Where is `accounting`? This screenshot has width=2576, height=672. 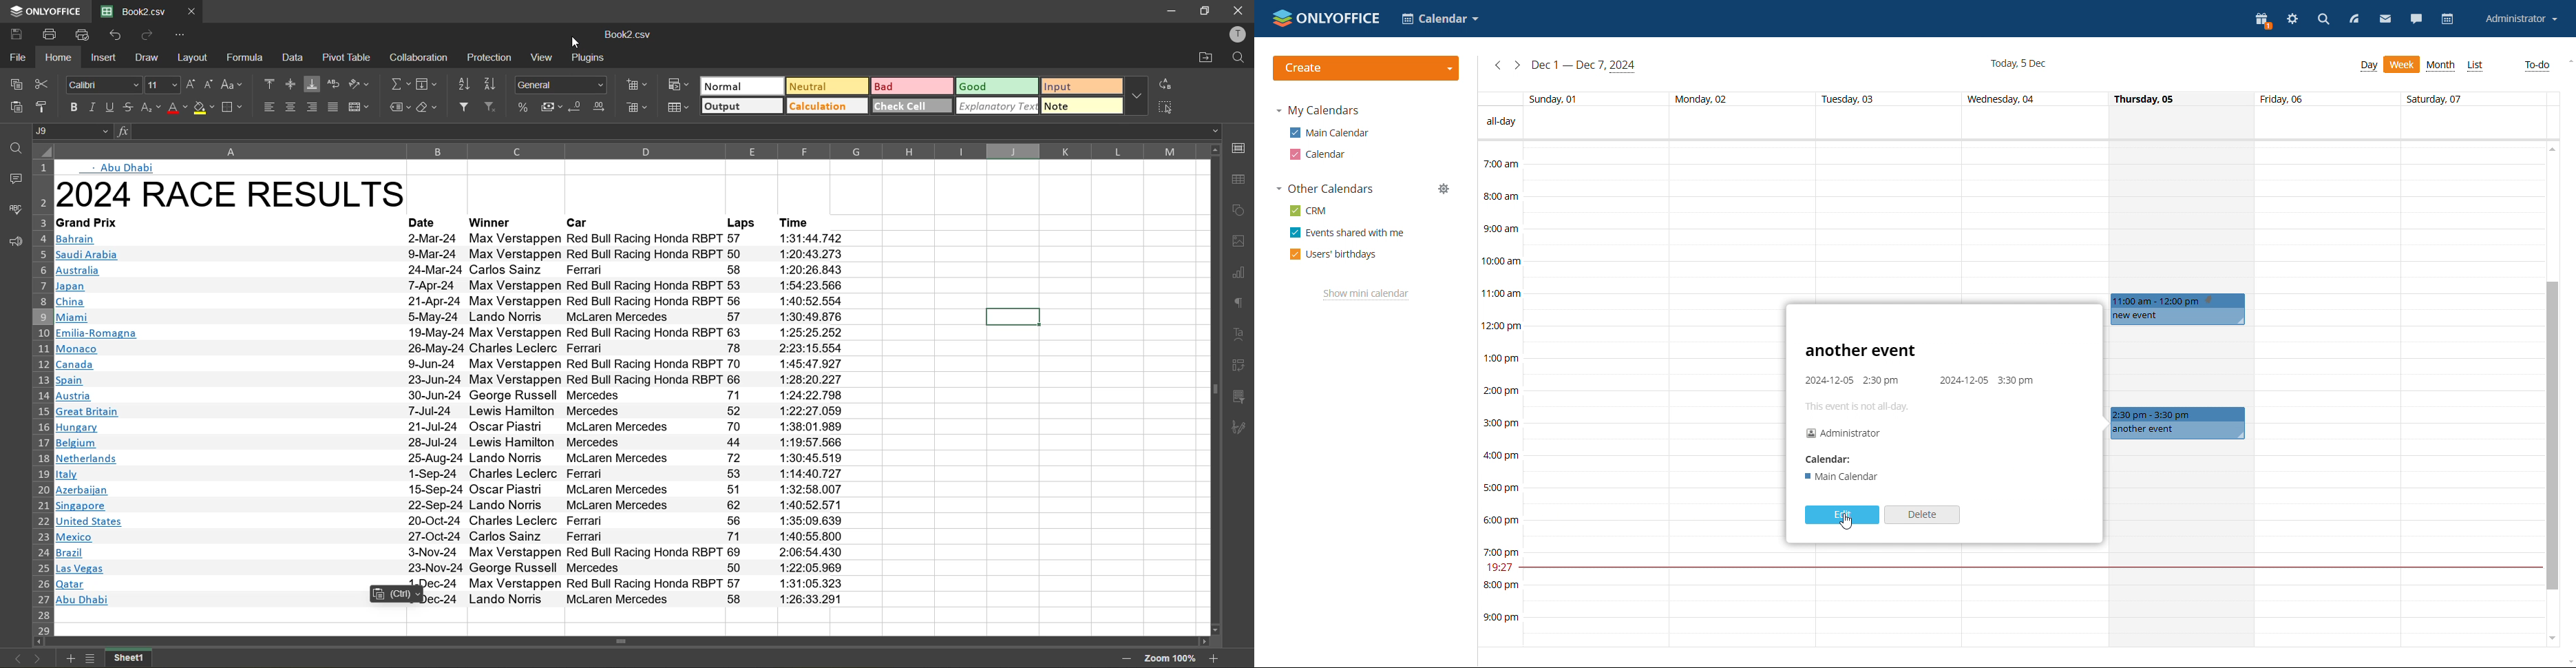 accounting is located at coordinates (549, 108).